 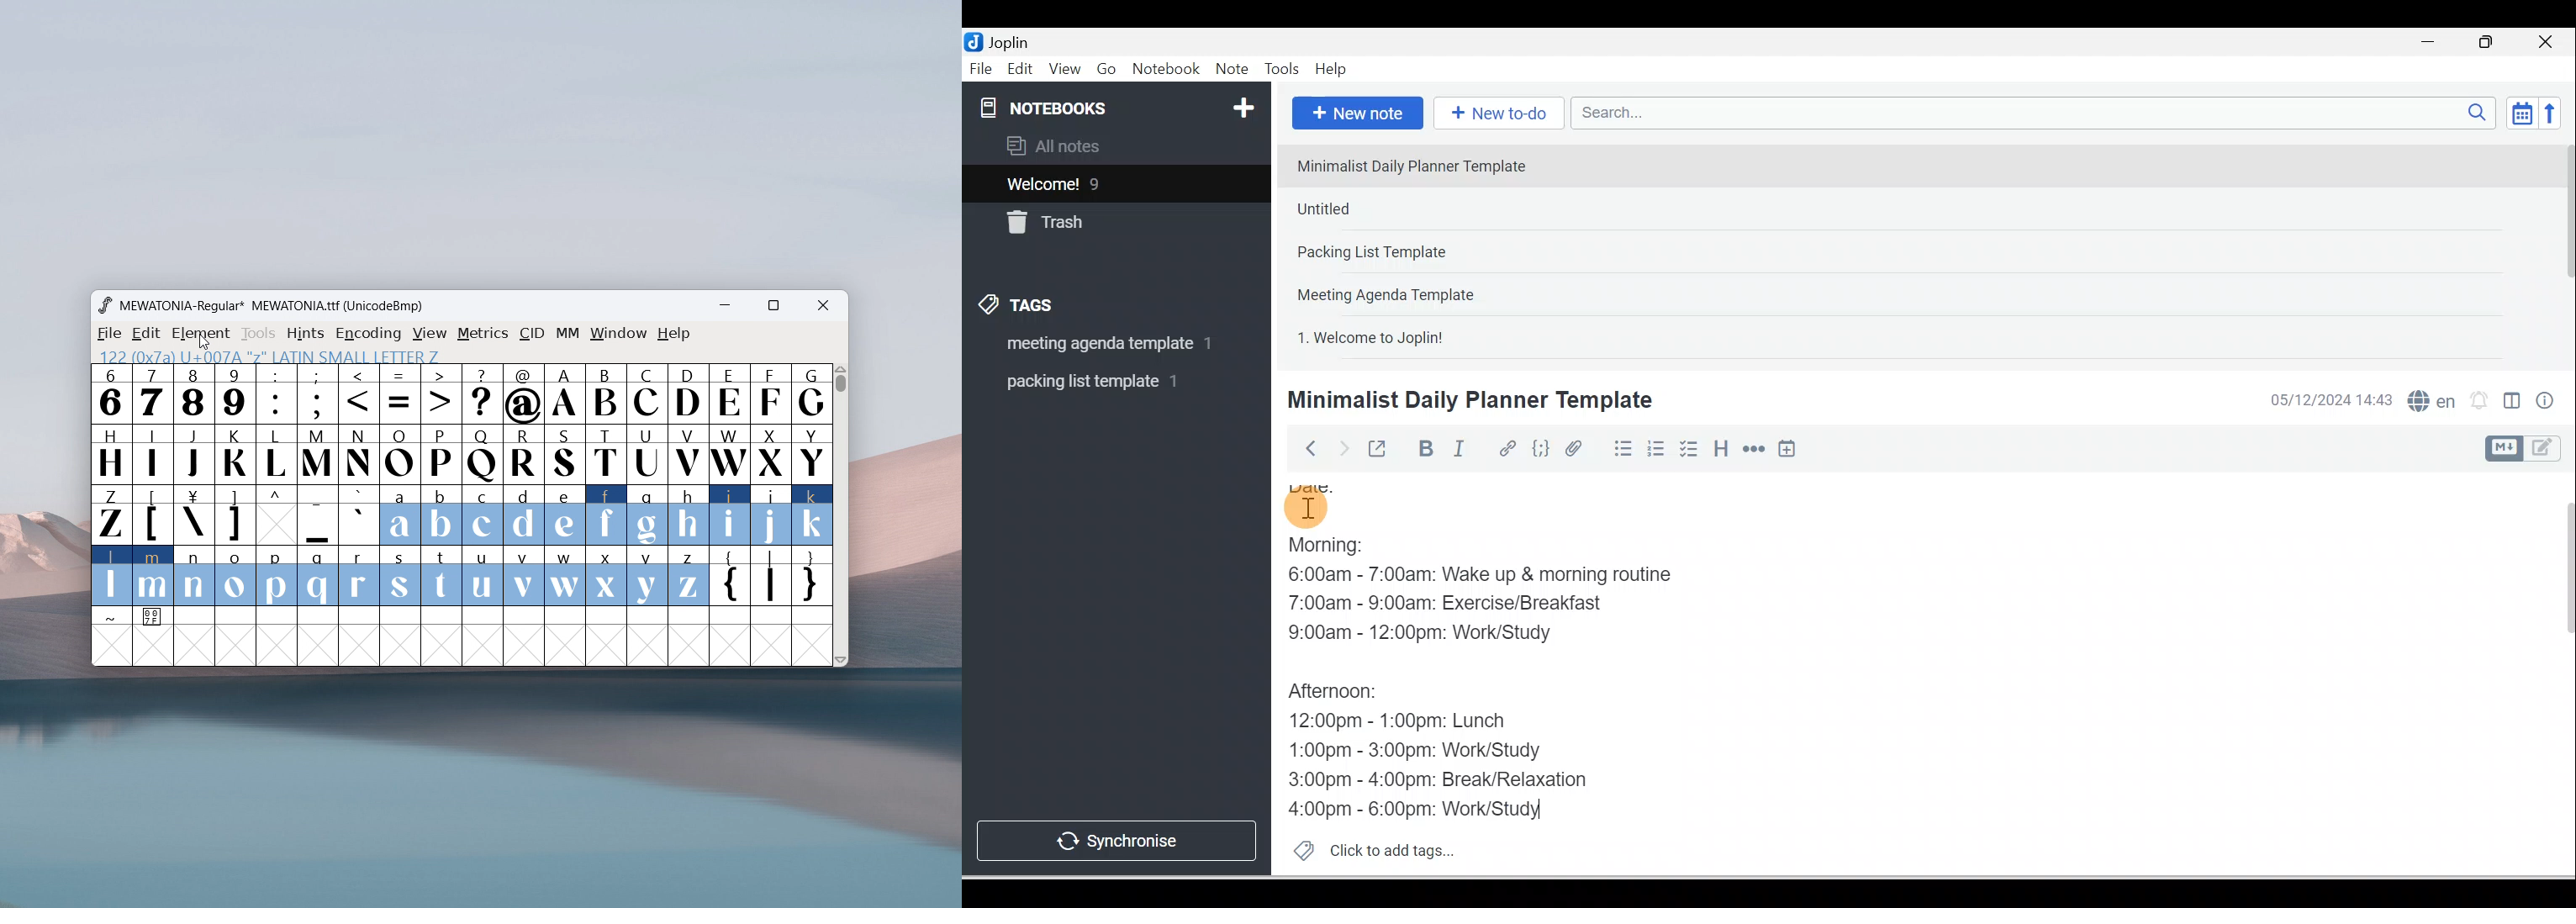 What do you see at coordinates (1021, 308) in the screenshot?
I see `Tags` at bounding box center [1021, 308].